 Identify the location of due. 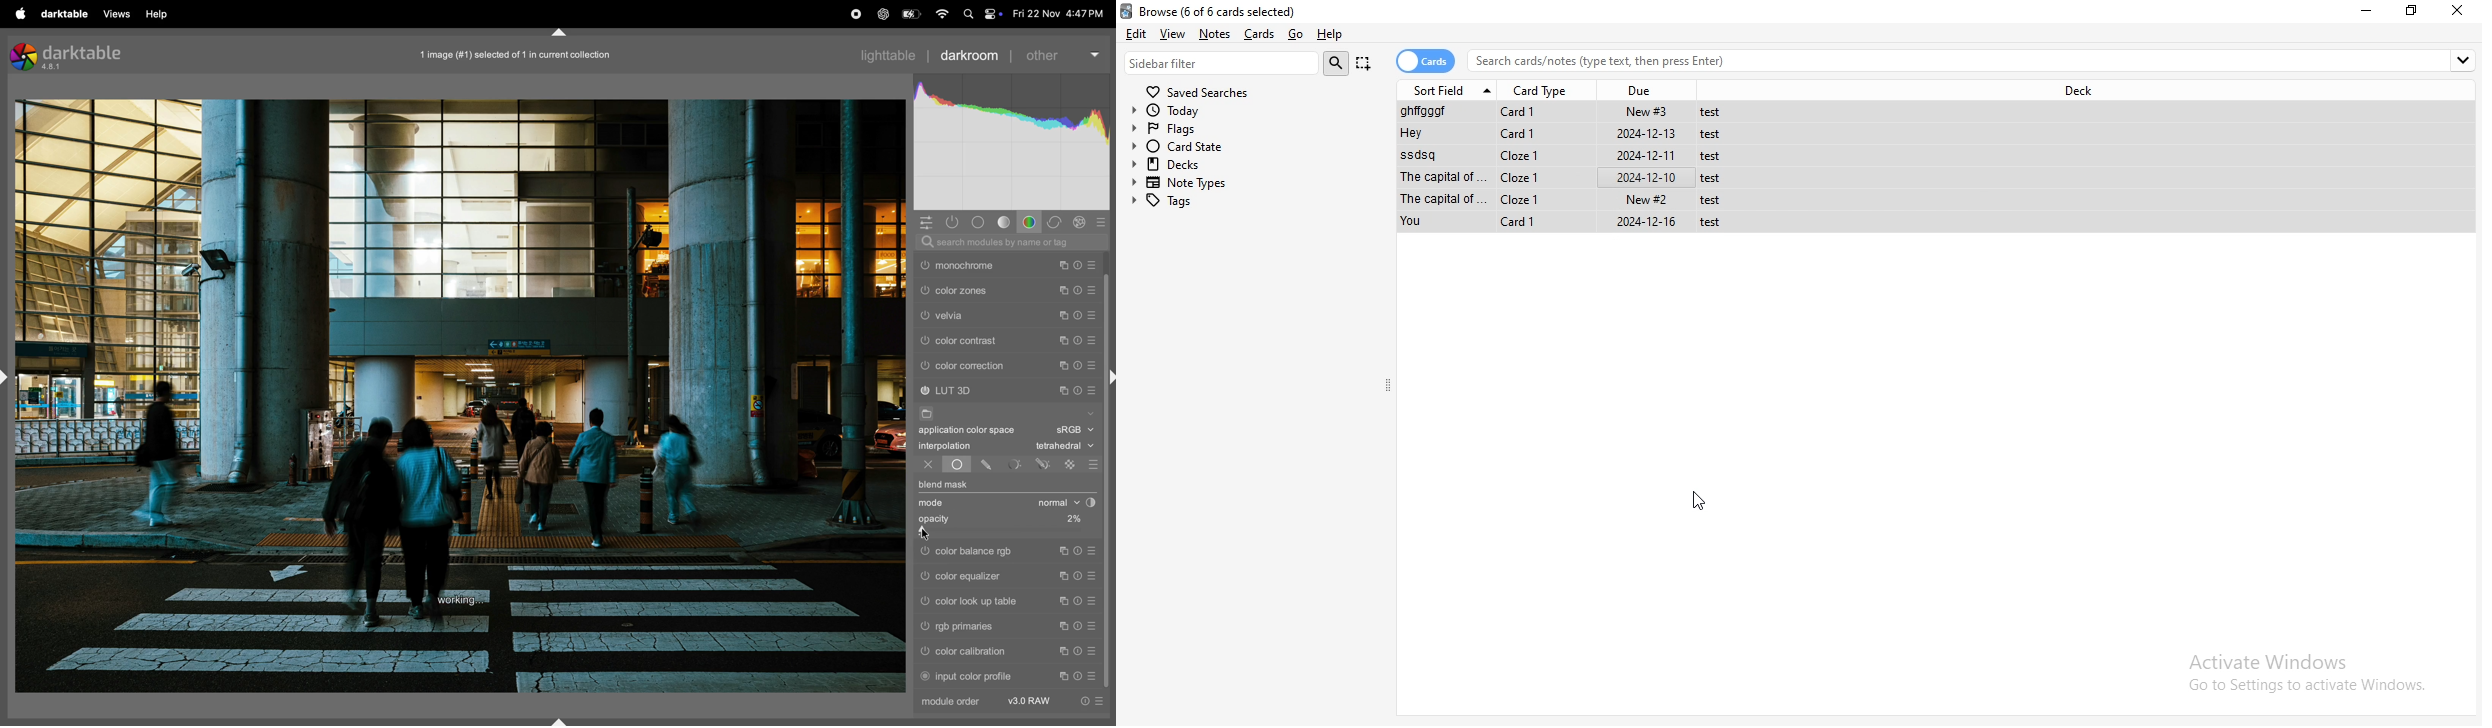
(1646, 88).